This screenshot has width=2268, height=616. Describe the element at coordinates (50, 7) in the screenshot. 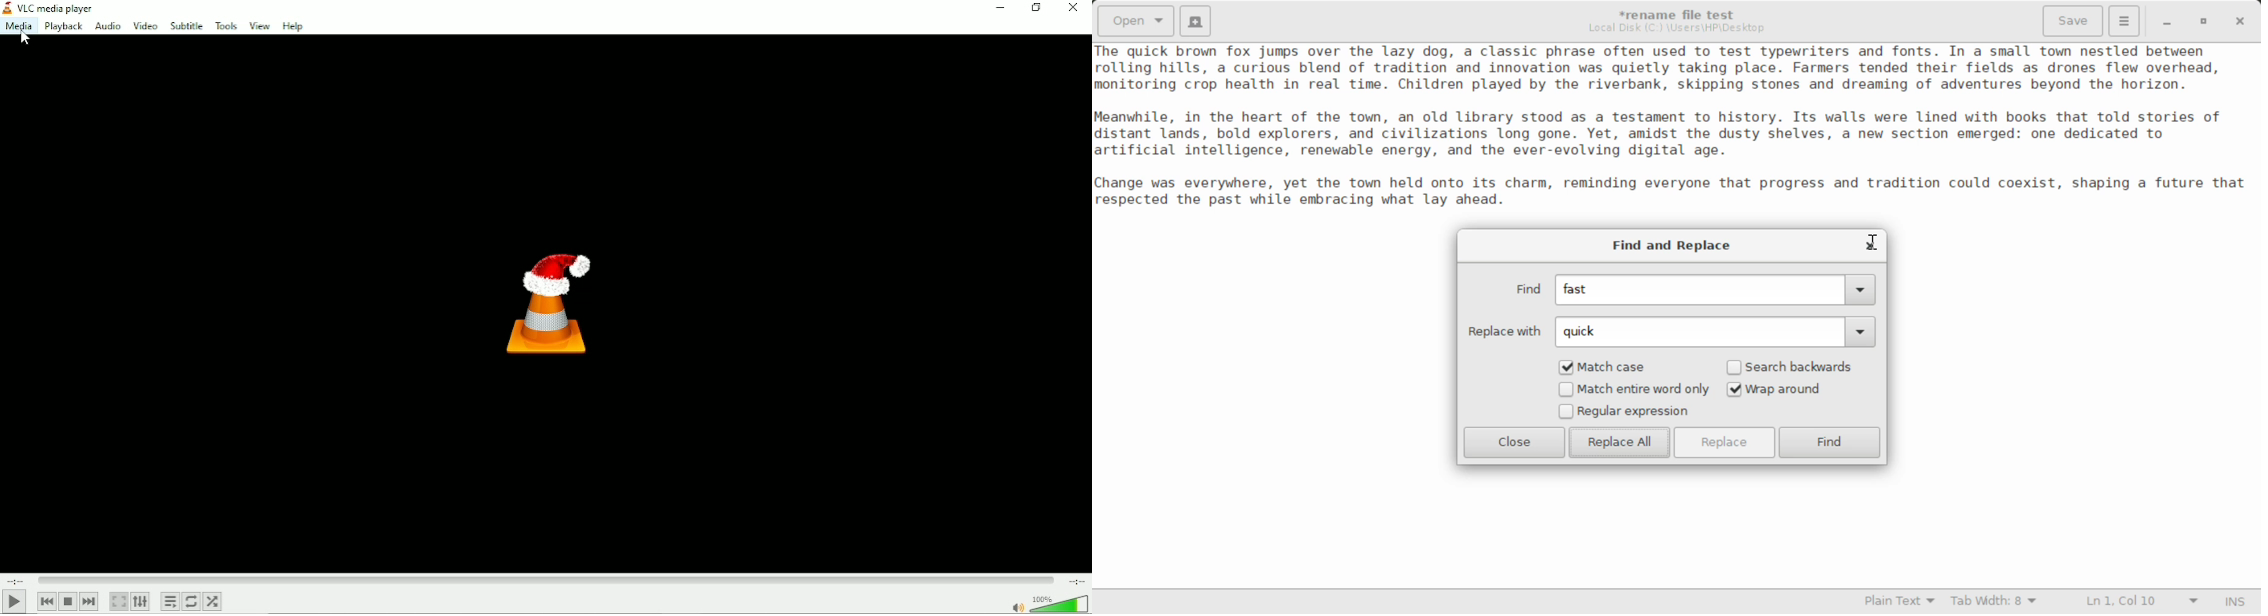

I see `Title` at that location.